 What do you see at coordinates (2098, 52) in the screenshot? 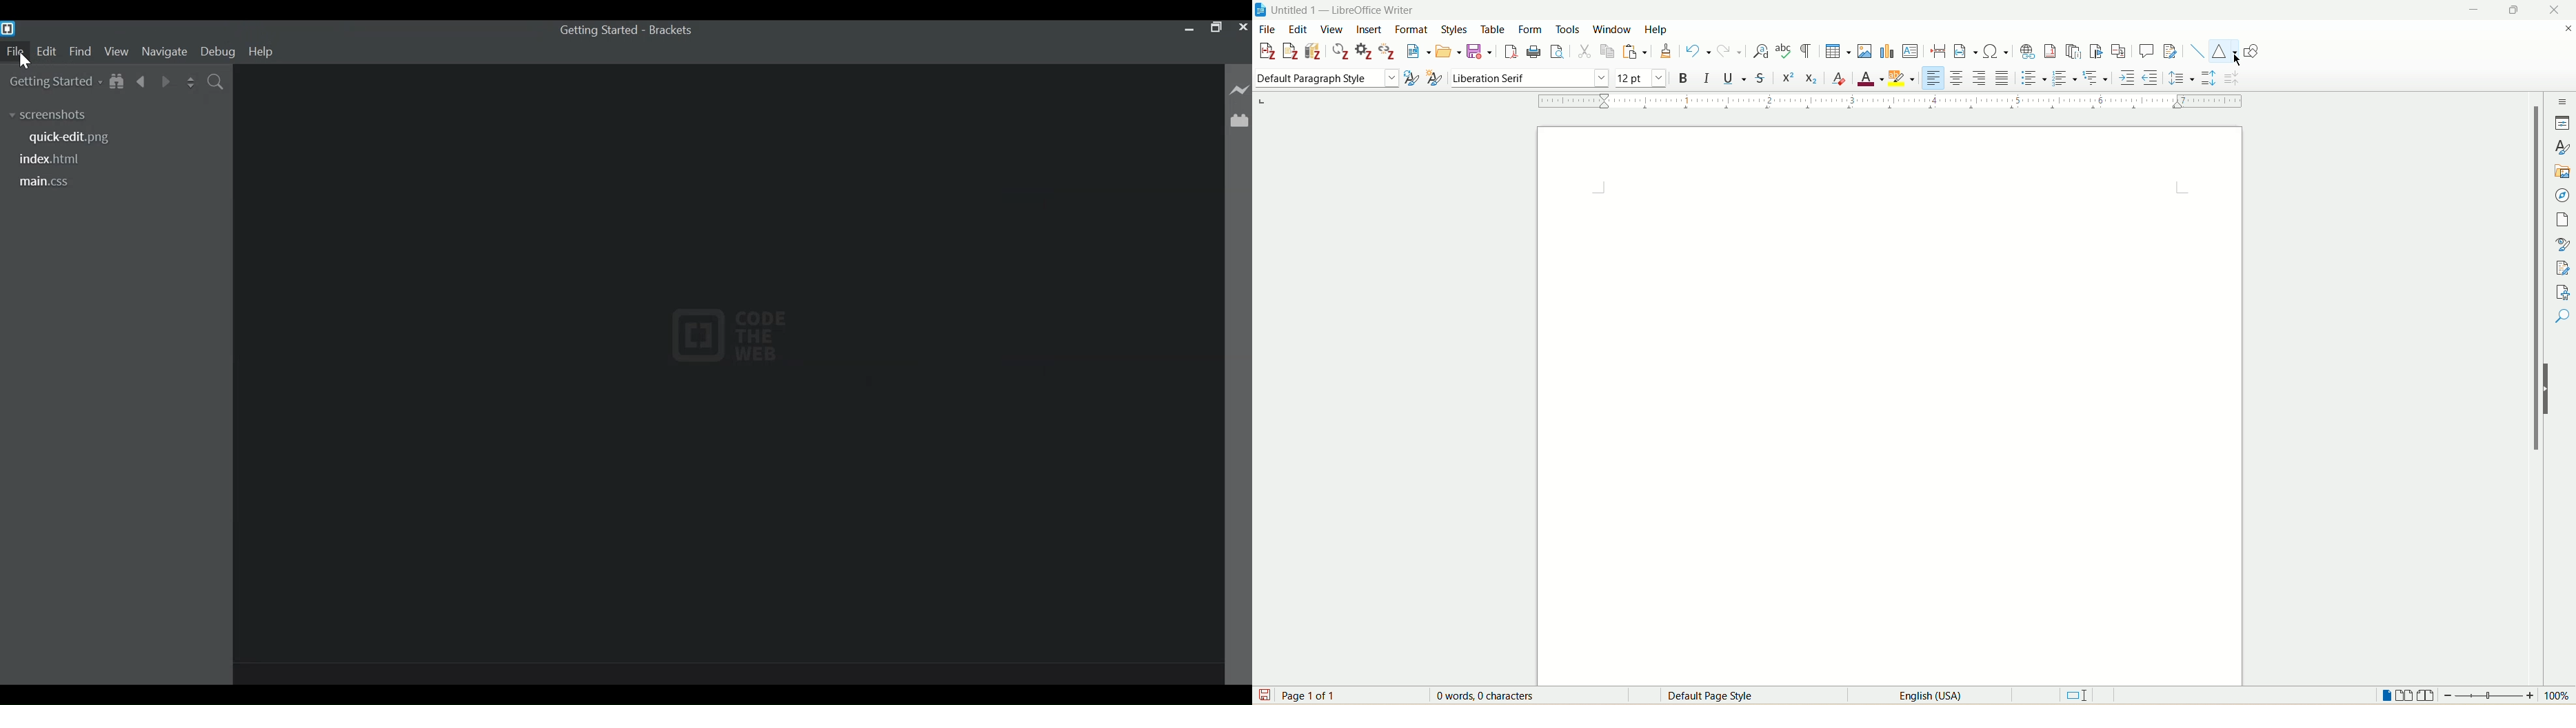
I see `insert bookmark` at bounding box center [2098, 52].